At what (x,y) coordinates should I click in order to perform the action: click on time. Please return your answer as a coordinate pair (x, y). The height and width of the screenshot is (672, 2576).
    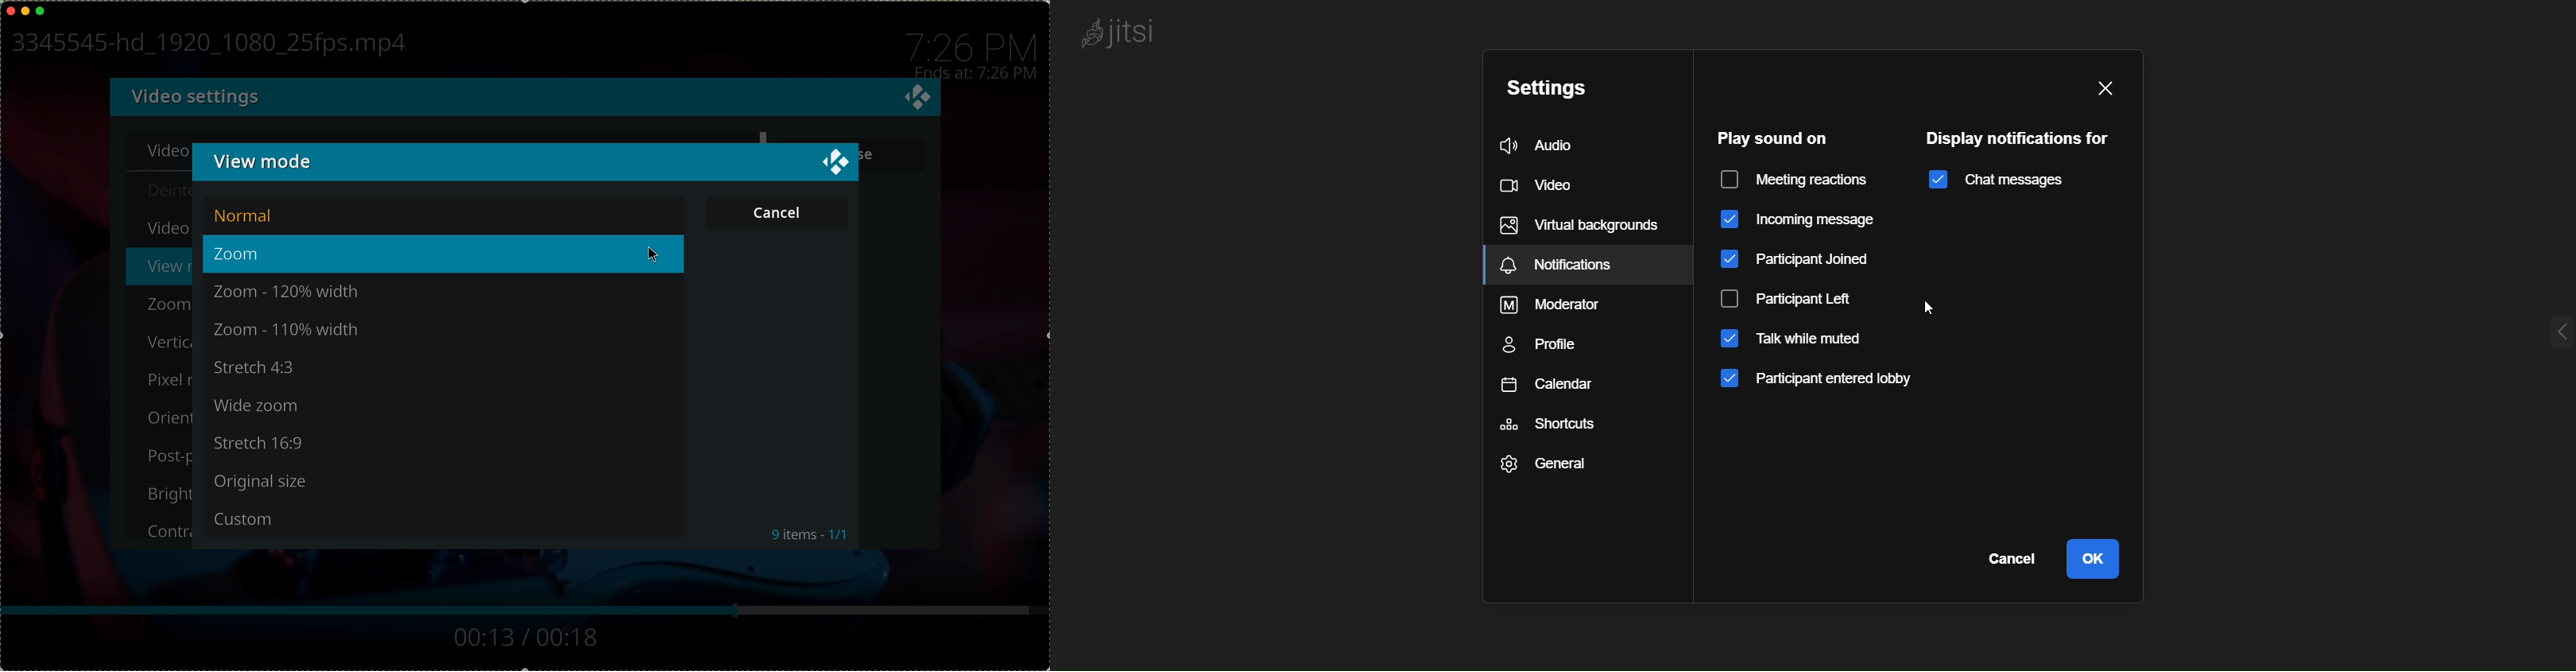
    Looking at the image, I should click on (973, 74).